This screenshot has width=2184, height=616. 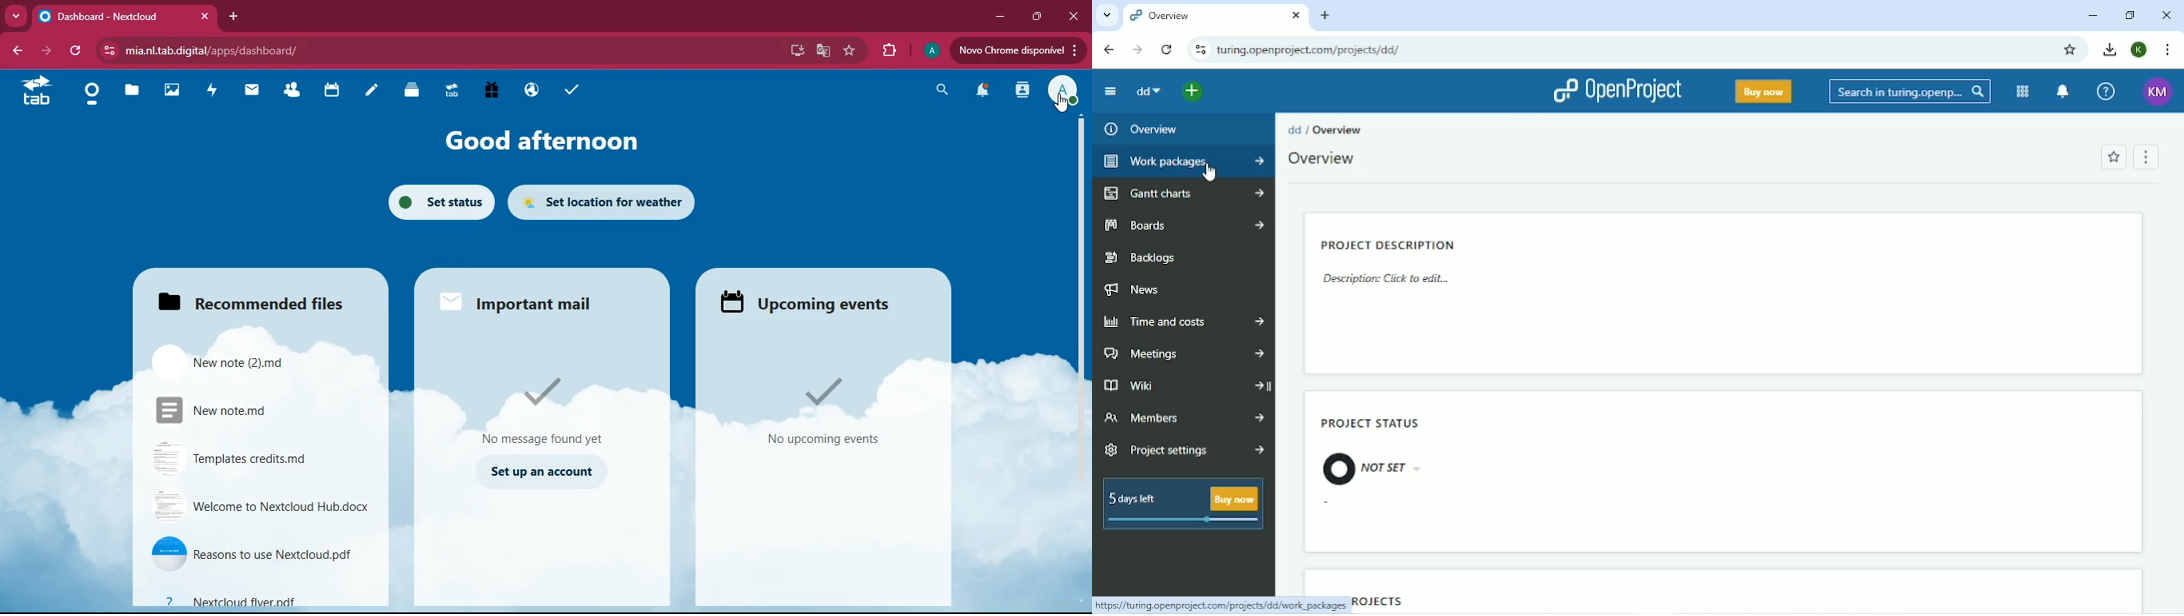 I want to click on friends, so click(x=292, y=91).